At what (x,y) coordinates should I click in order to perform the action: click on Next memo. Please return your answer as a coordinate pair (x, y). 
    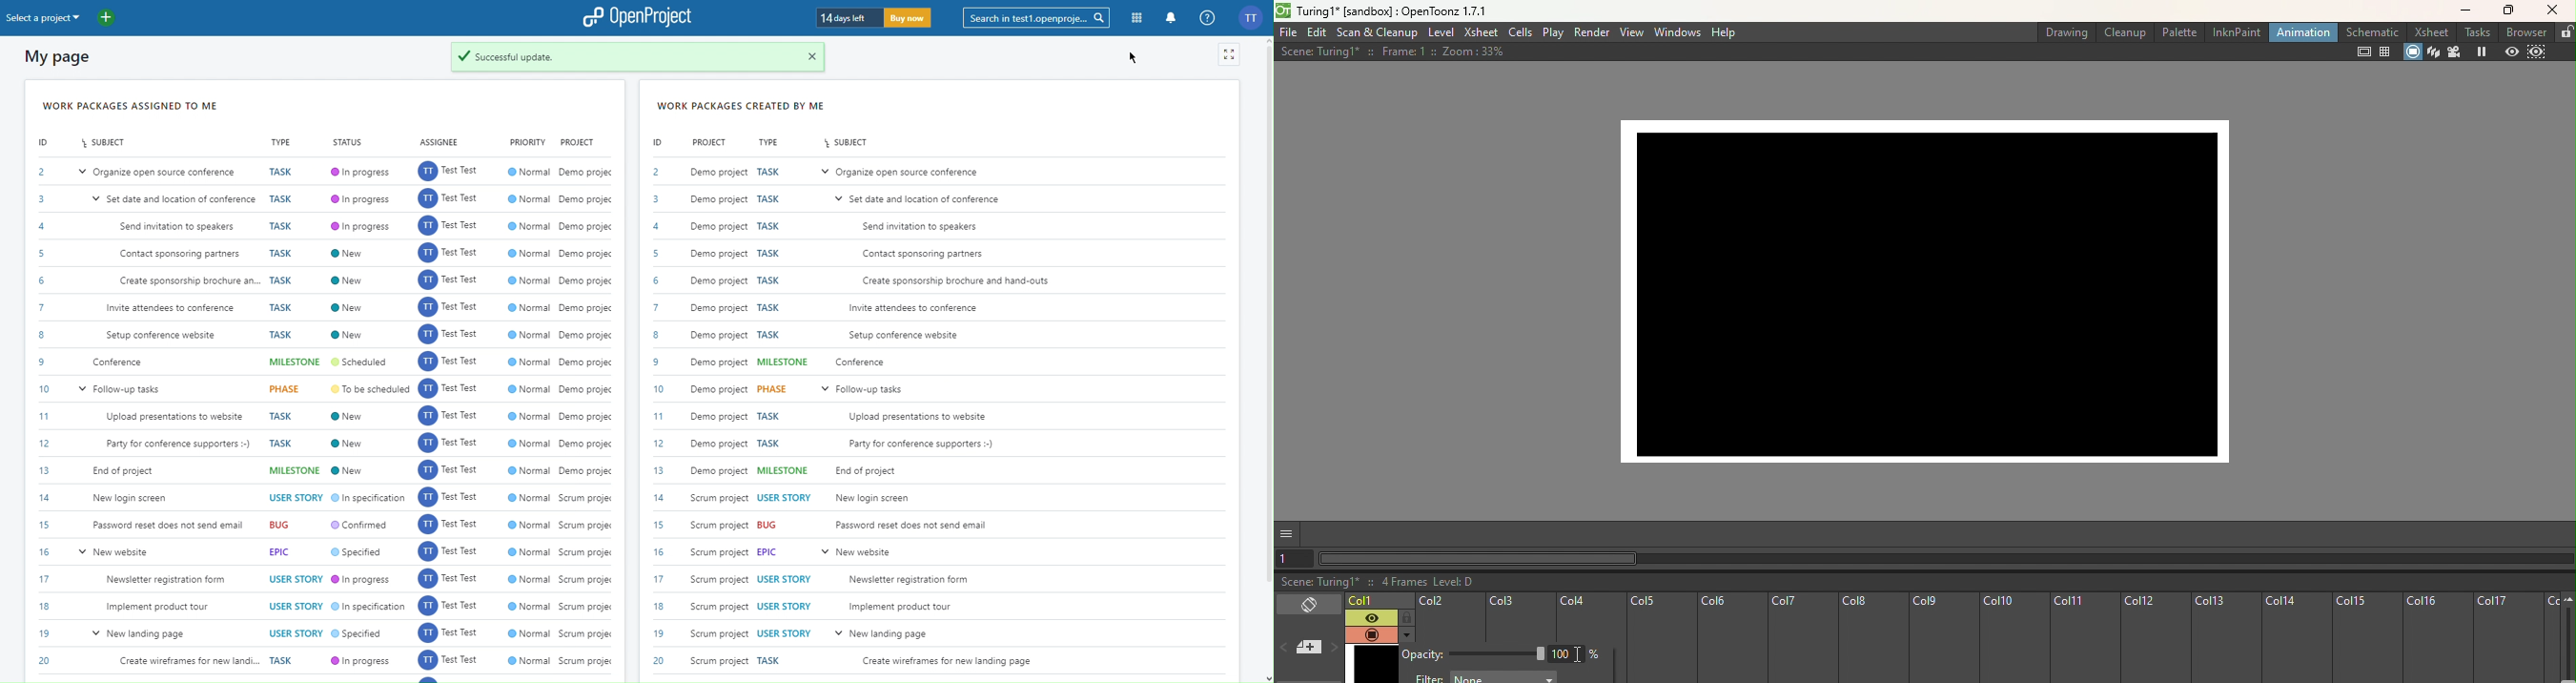
    Looking at the image, I should click on (1332, 649).